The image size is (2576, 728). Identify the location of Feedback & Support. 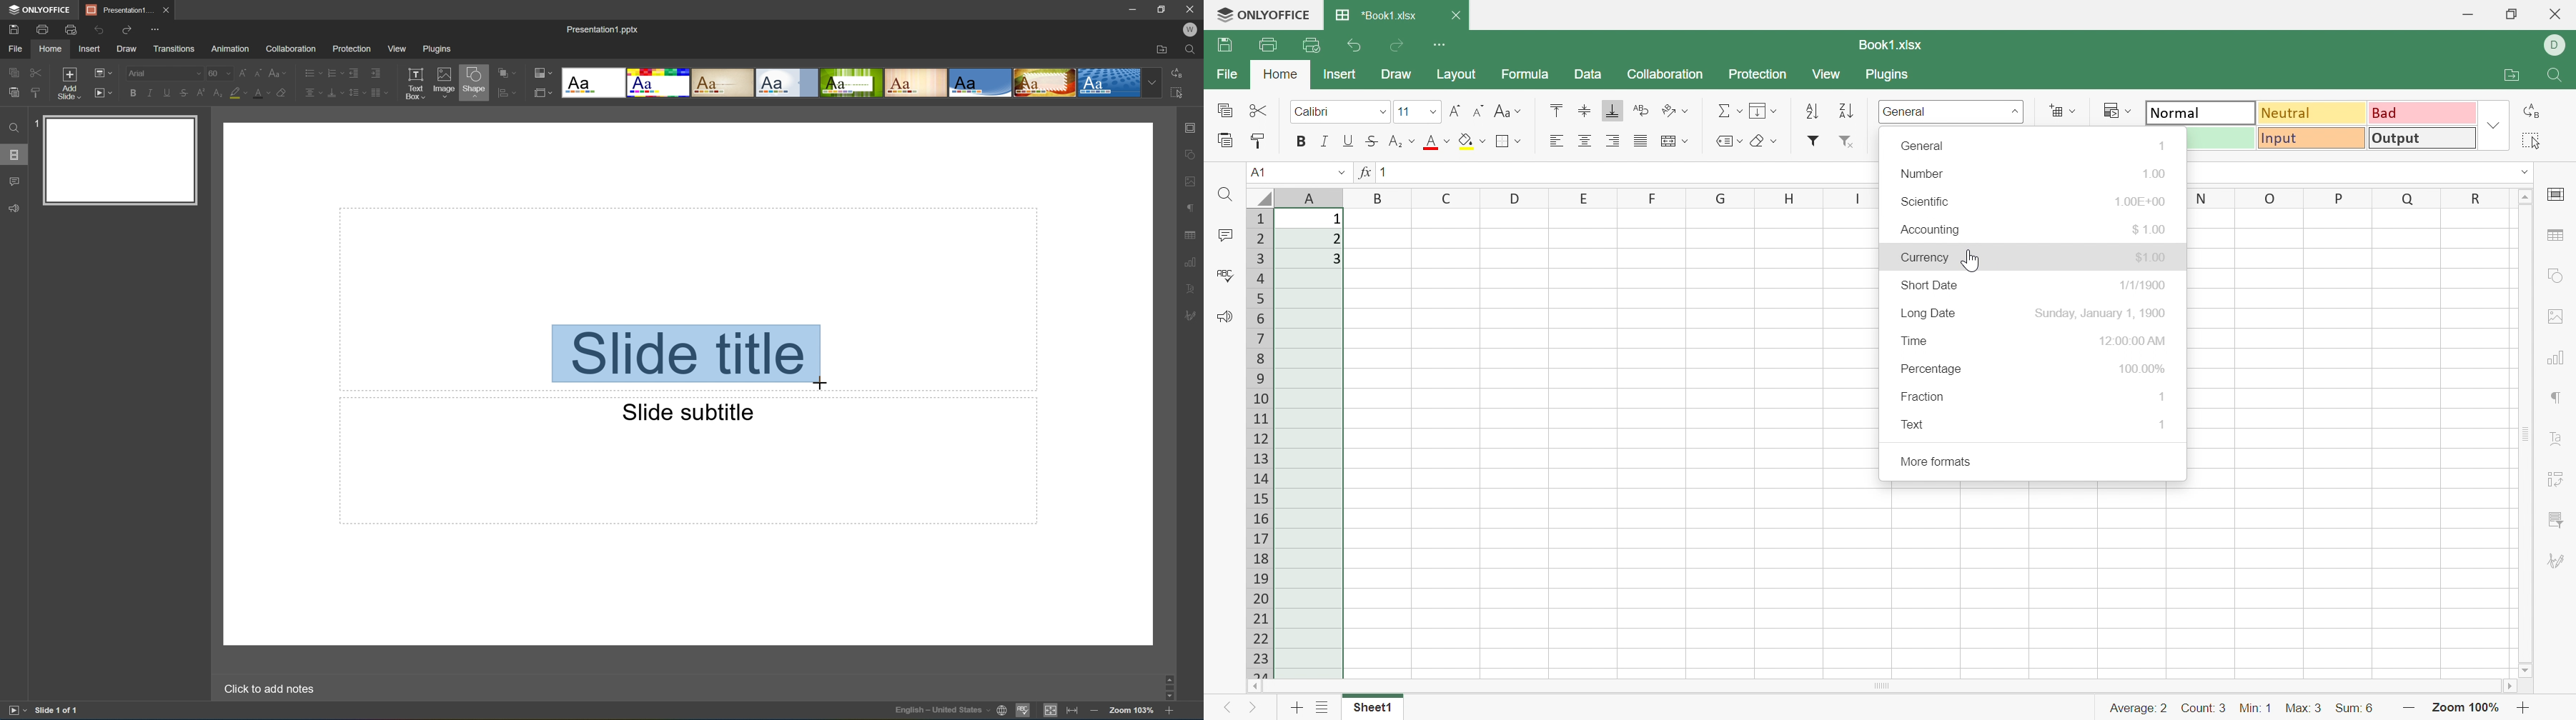
(1224, 316).